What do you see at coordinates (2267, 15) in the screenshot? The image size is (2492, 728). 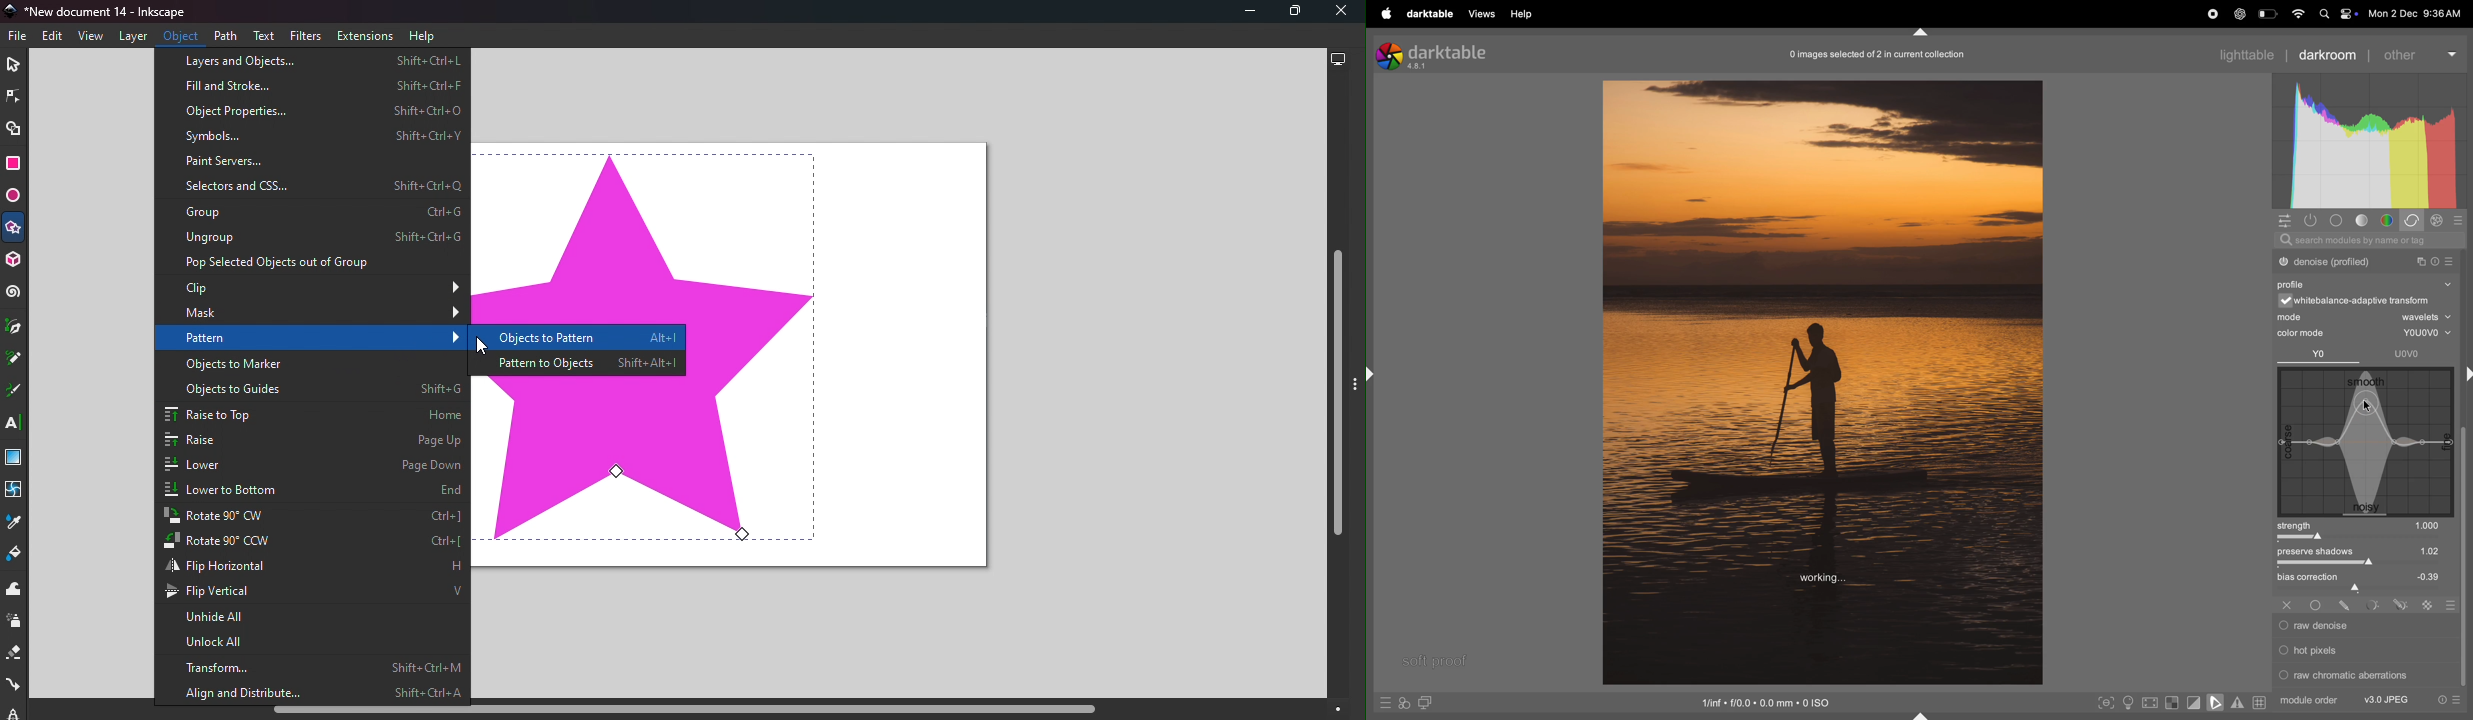 I see `battery` at bounding box center [2267, 15].